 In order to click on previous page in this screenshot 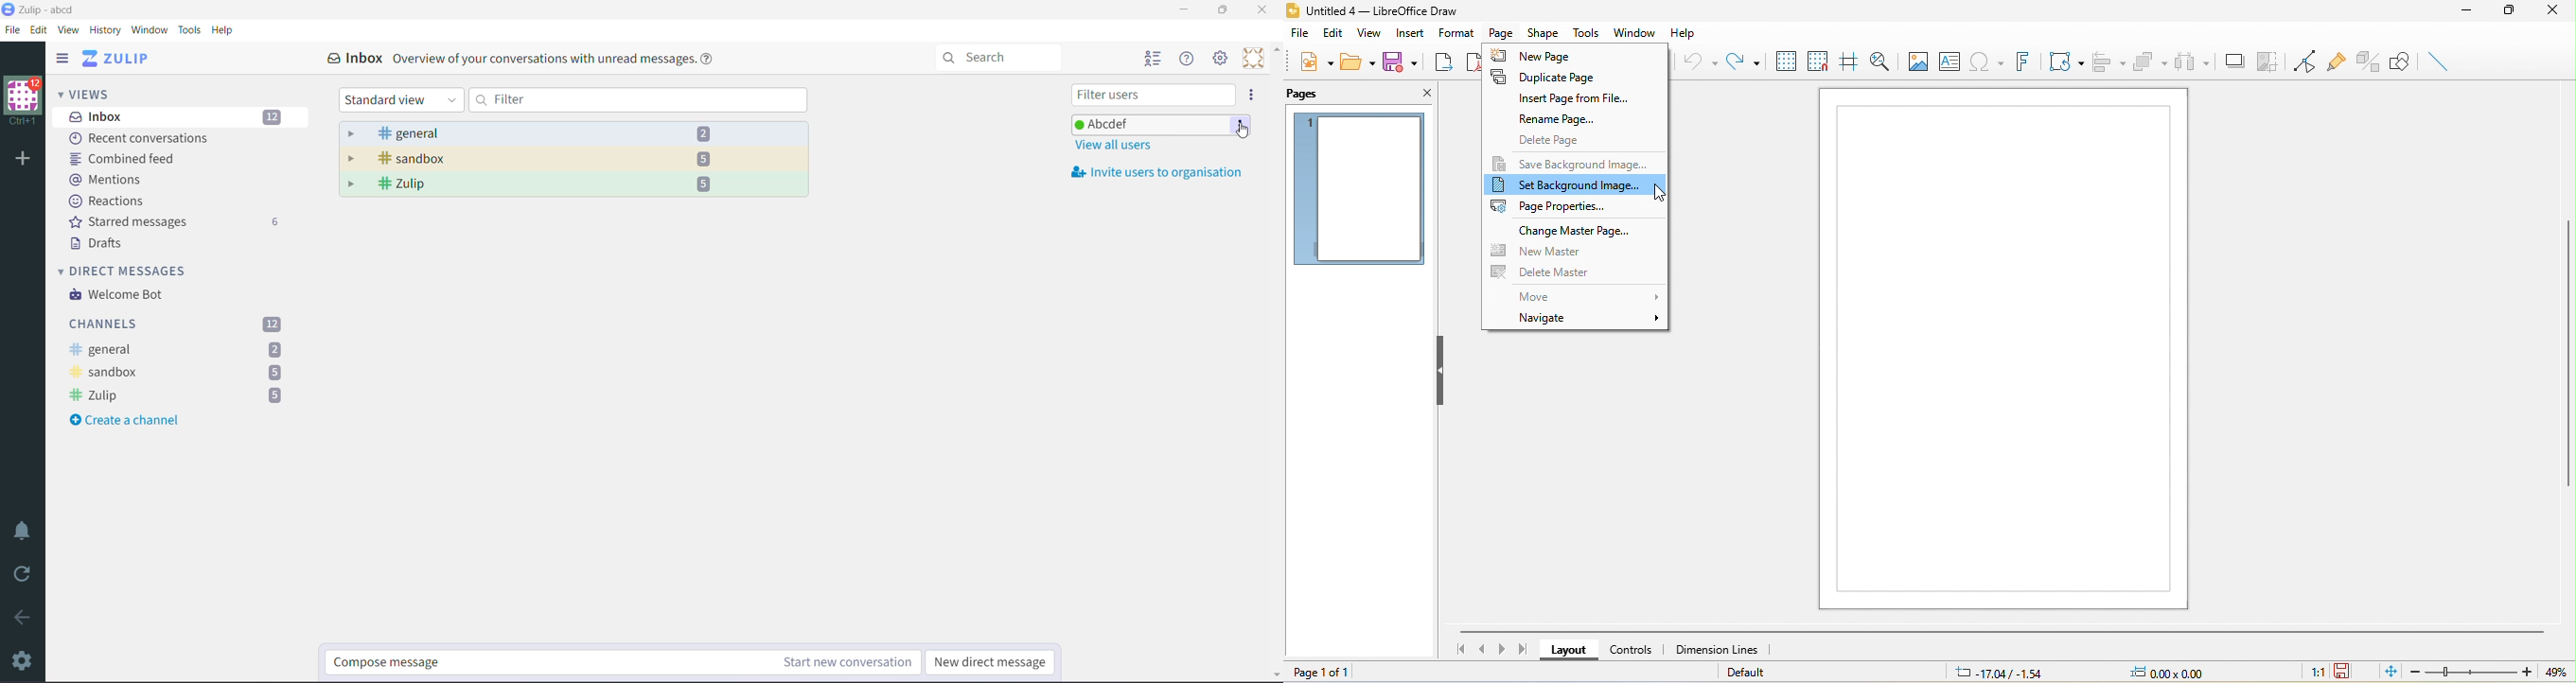, I will do `click(1480, 649)`.